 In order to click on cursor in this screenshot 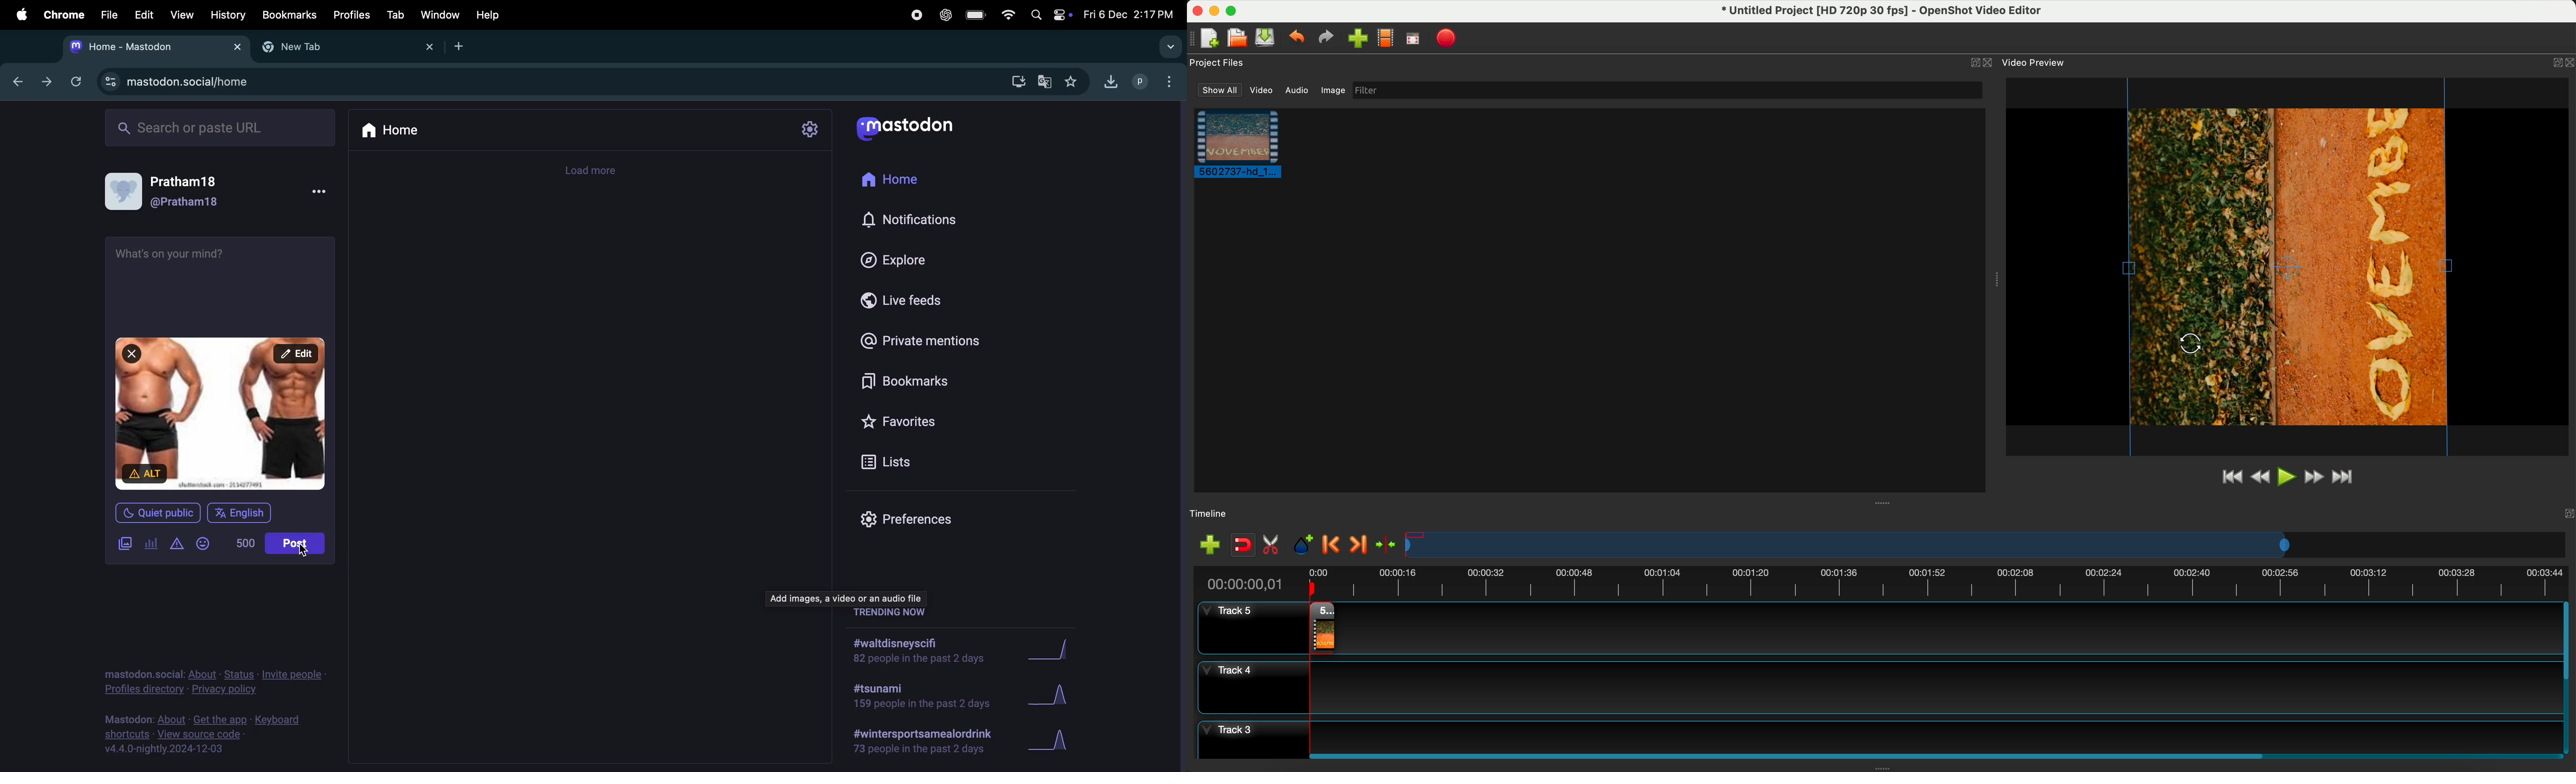, I will do `click(306, 555)`.